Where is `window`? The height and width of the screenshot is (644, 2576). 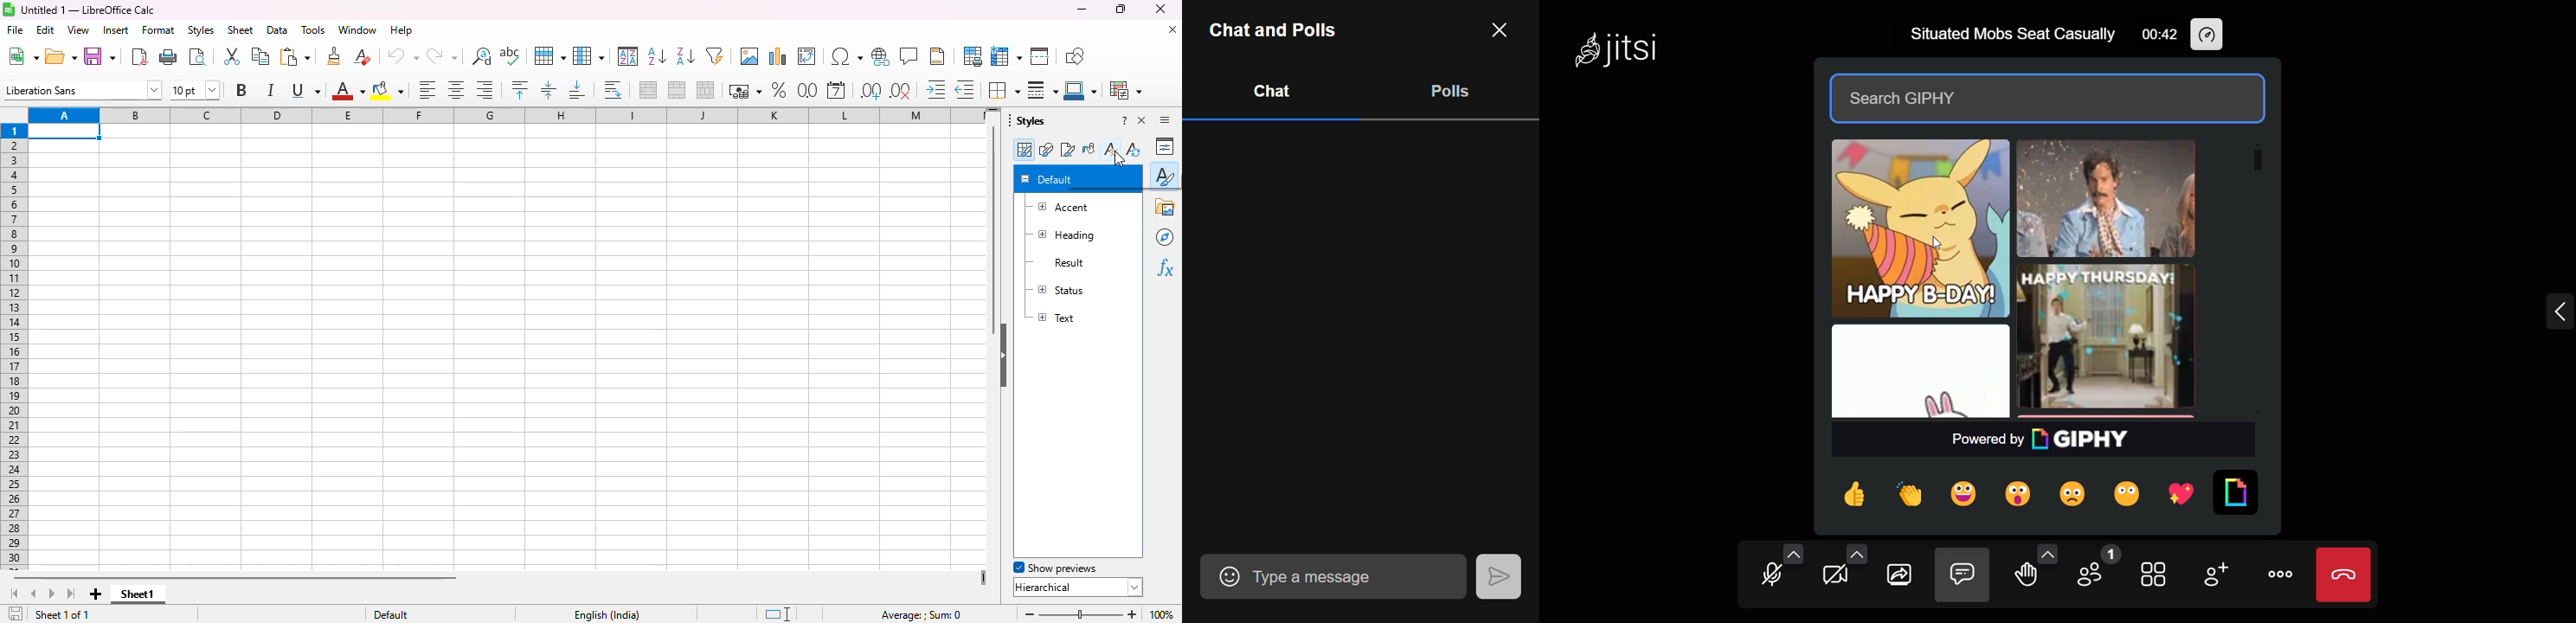 window is located at coordinates (357, 29).